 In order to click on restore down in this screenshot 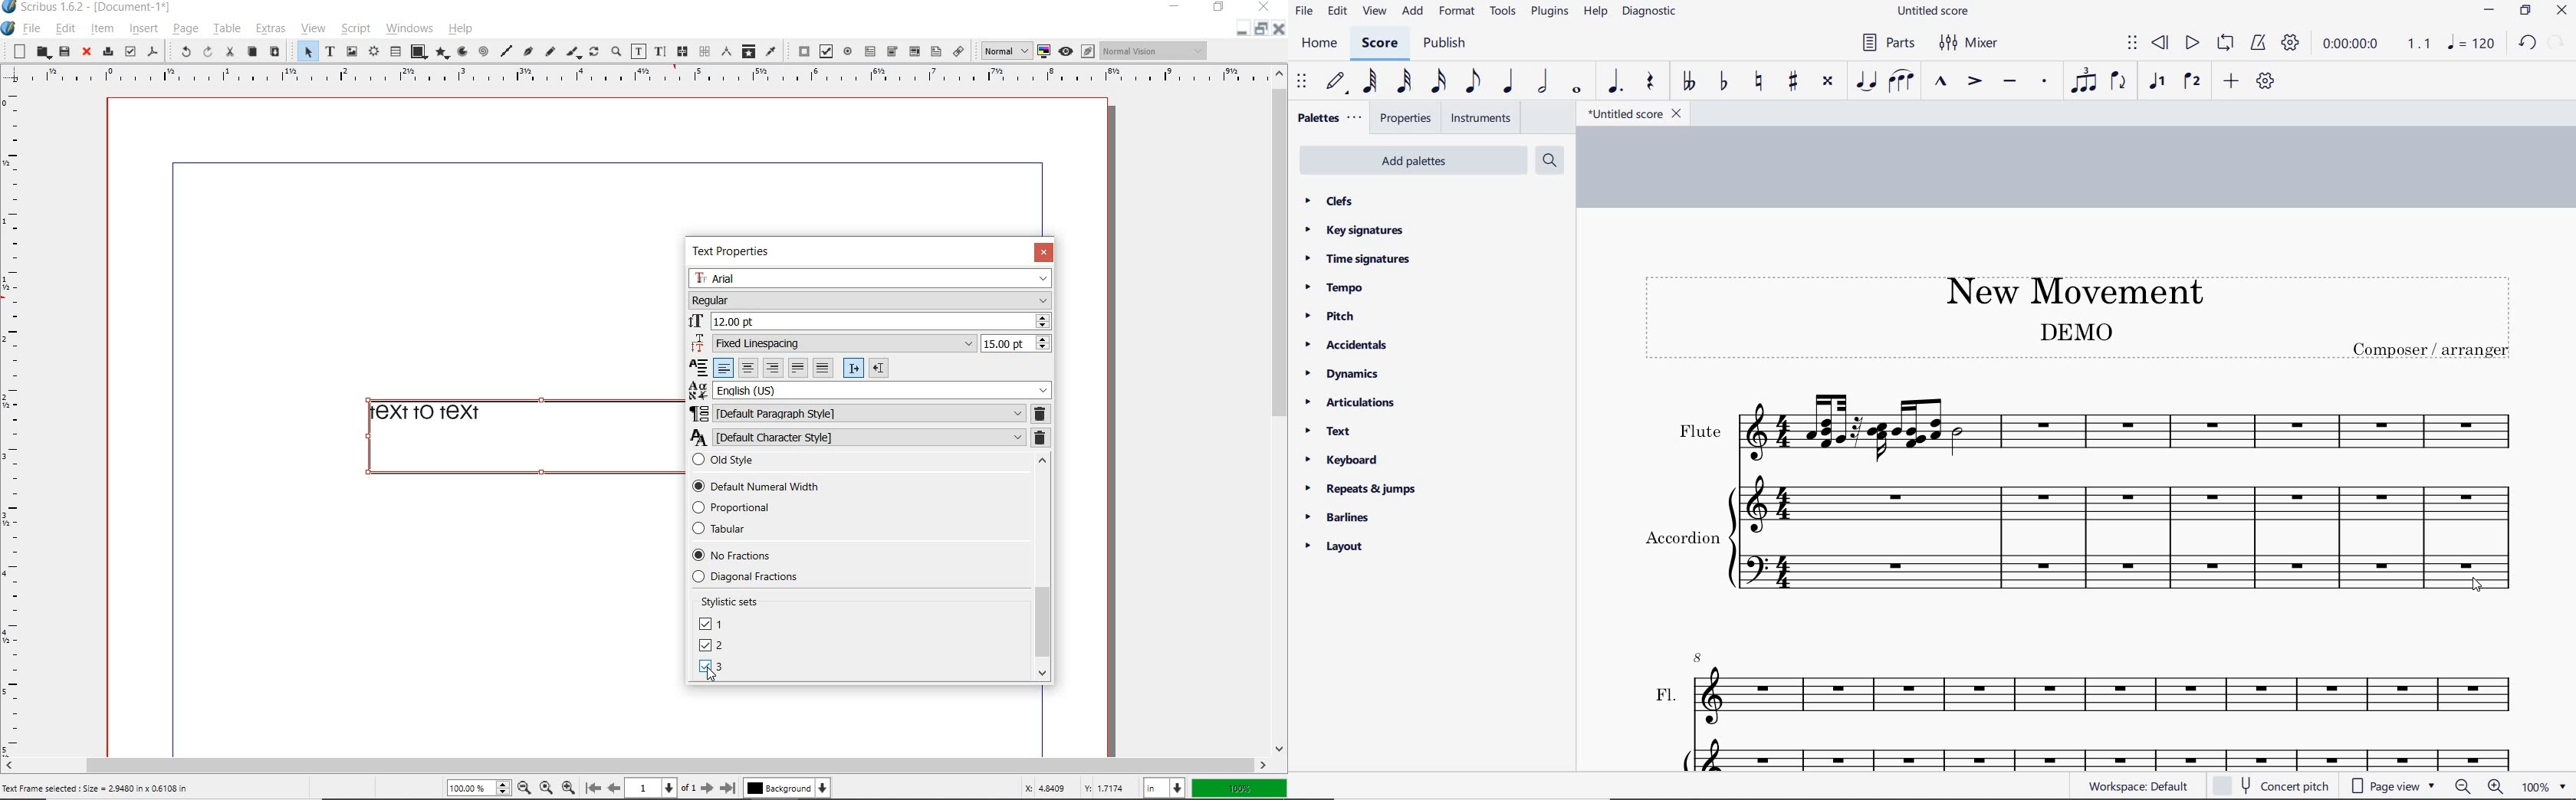, I will do `click(2526, 11)`.